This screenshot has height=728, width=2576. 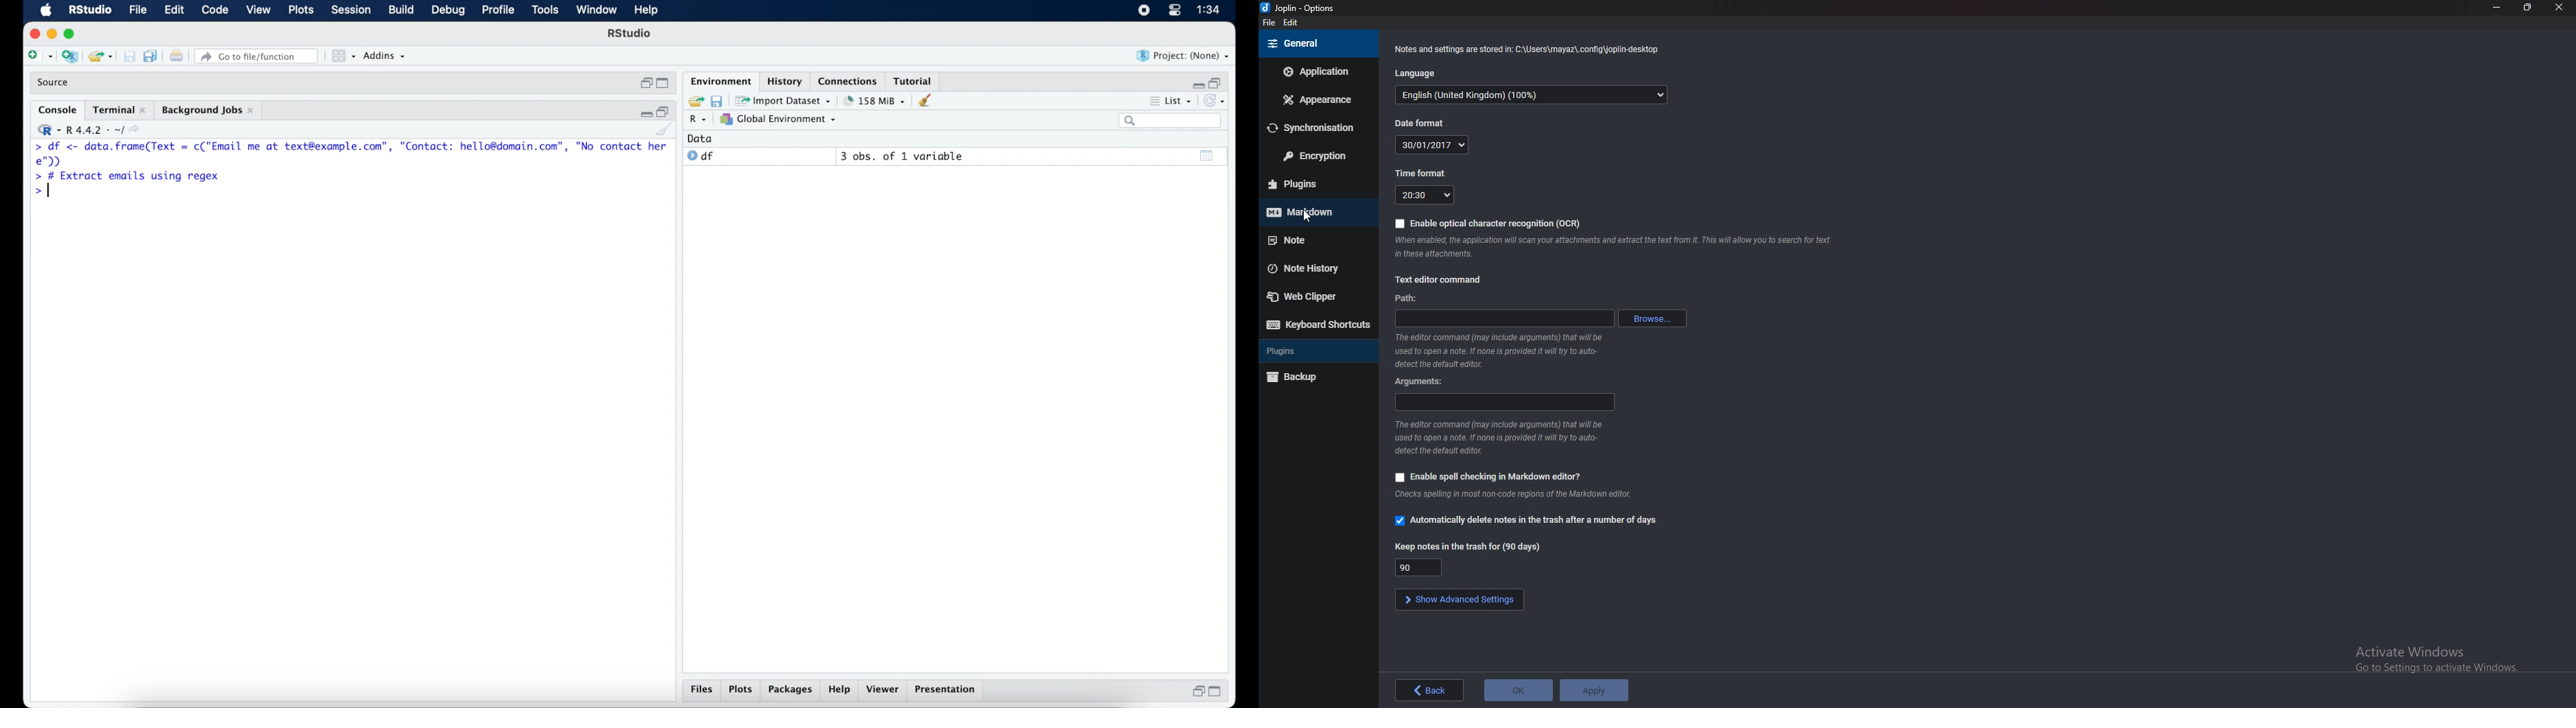 I want to click on Joblin - options(logo and name), so click(x=1301, y=9).